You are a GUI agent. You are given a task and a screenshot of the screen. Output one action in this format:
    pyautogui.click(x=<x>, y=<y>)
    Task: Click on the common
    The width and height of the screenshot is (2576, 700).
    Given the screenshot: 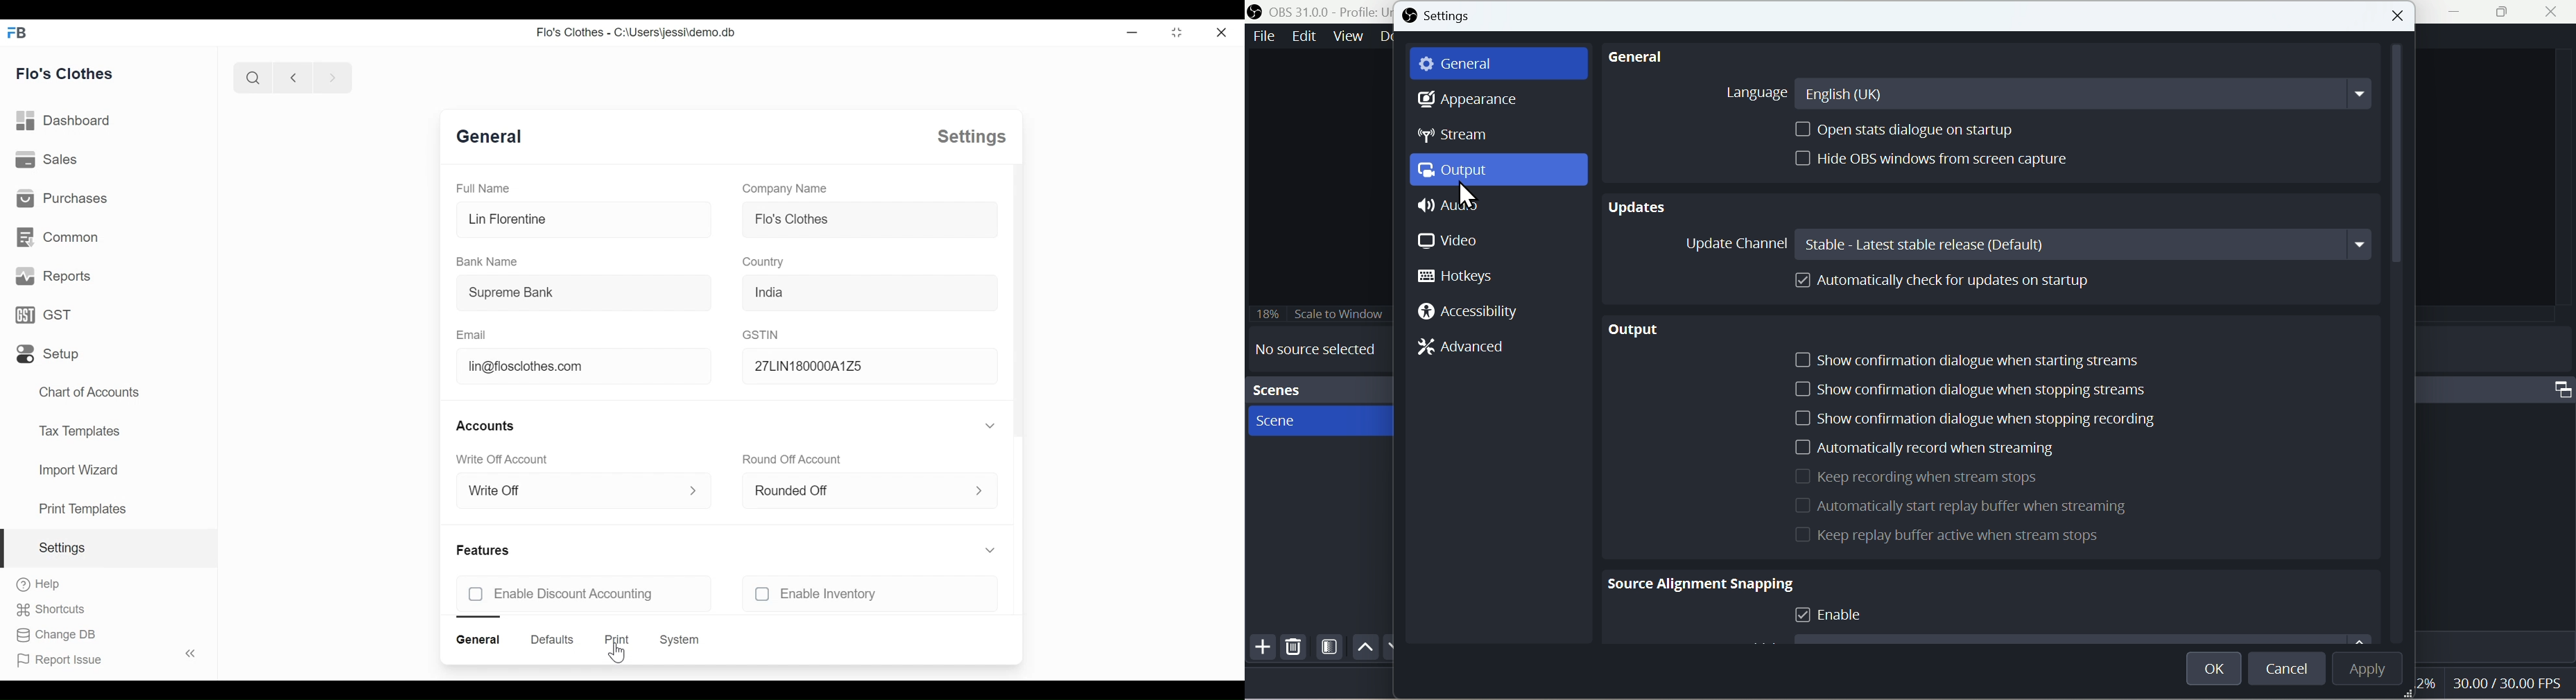 What is the action you would take?
    pyautogui.click(x=57, y=237)
    